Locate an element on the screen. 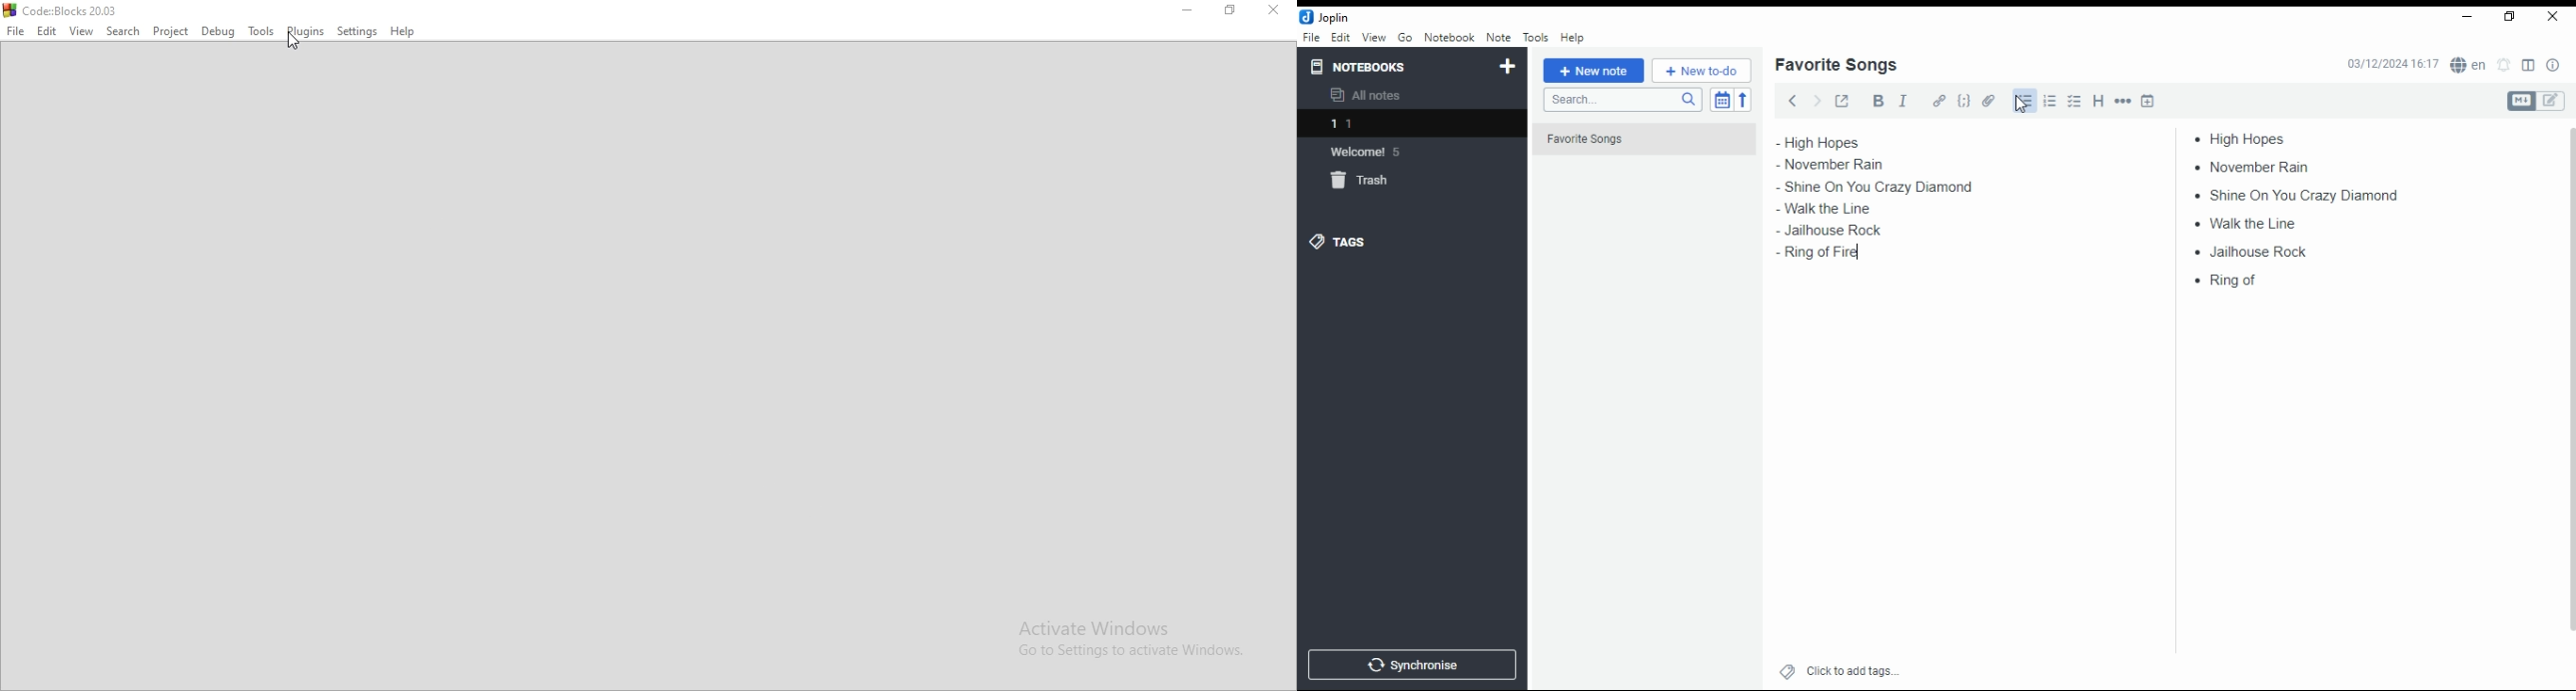 The width and height of the screenshot is (2576, 700). close window is located at coordinates (2554, 17).